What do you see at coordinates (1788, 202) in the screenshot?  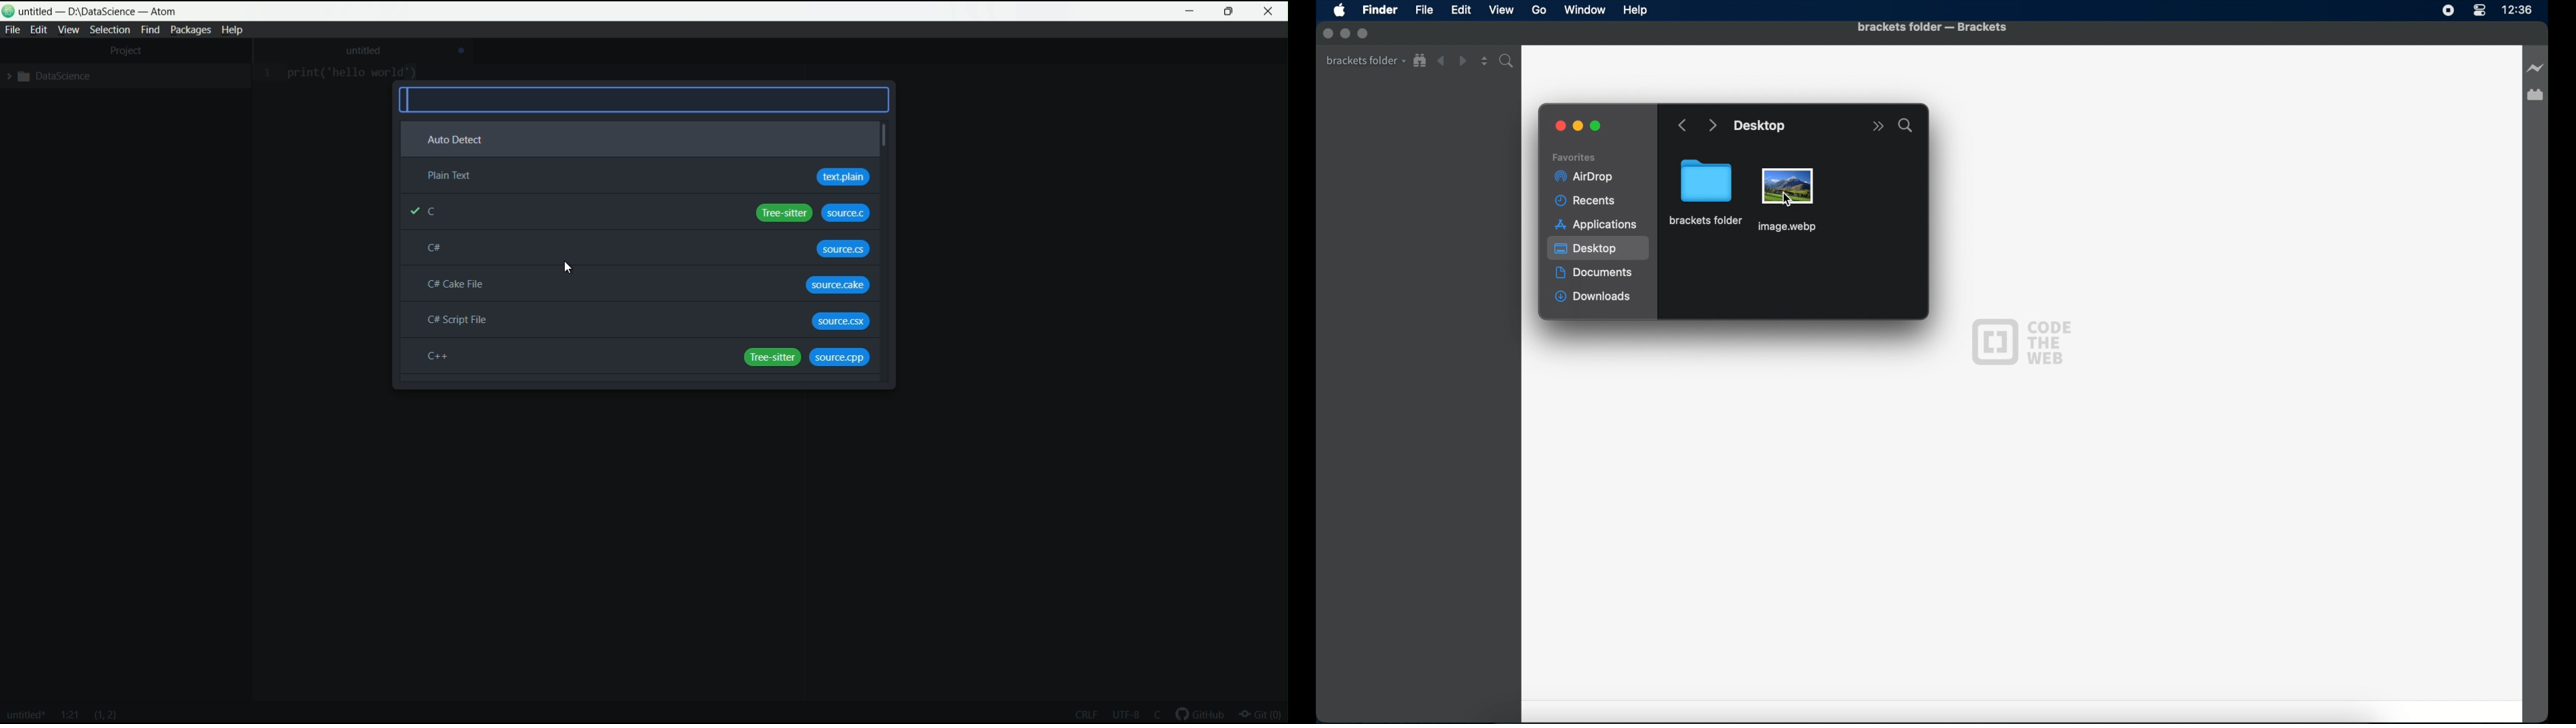 I see `image file` at bounding box center [1788, 202].